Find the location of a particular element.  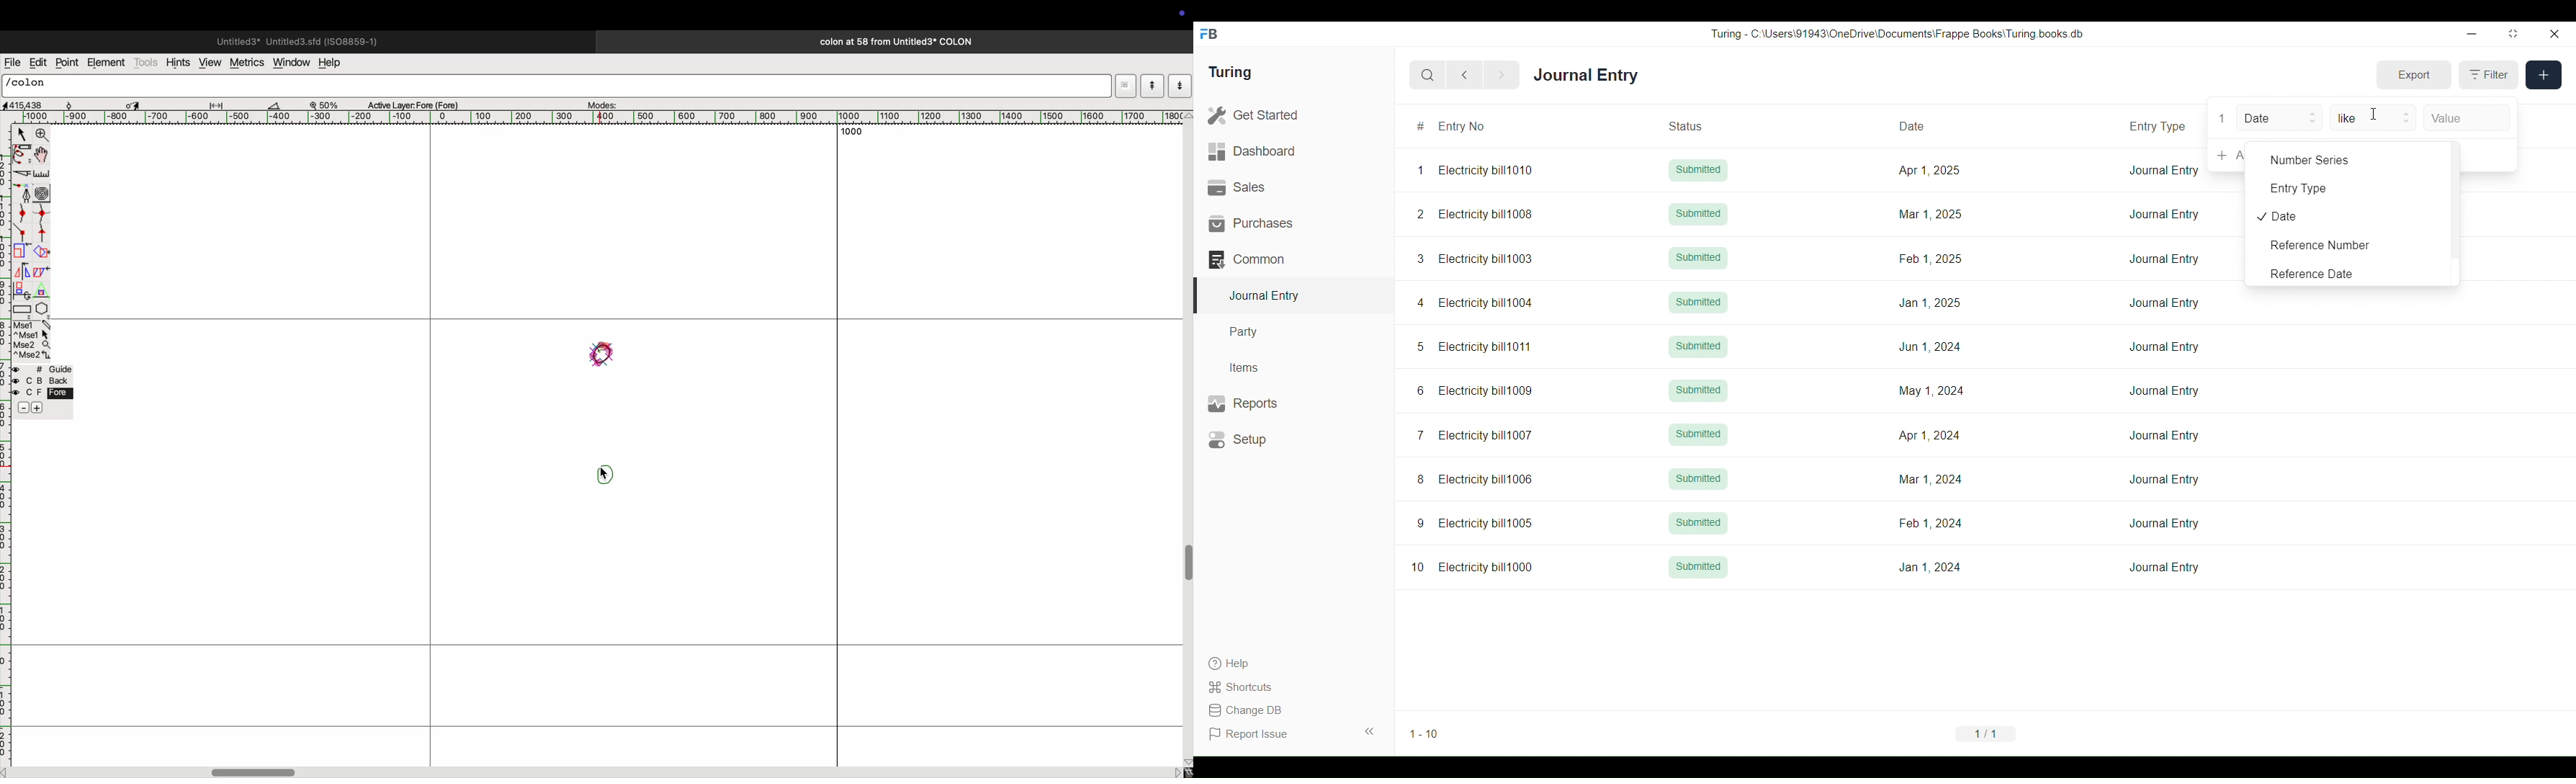

Close is located at coordinates (2554, 34).